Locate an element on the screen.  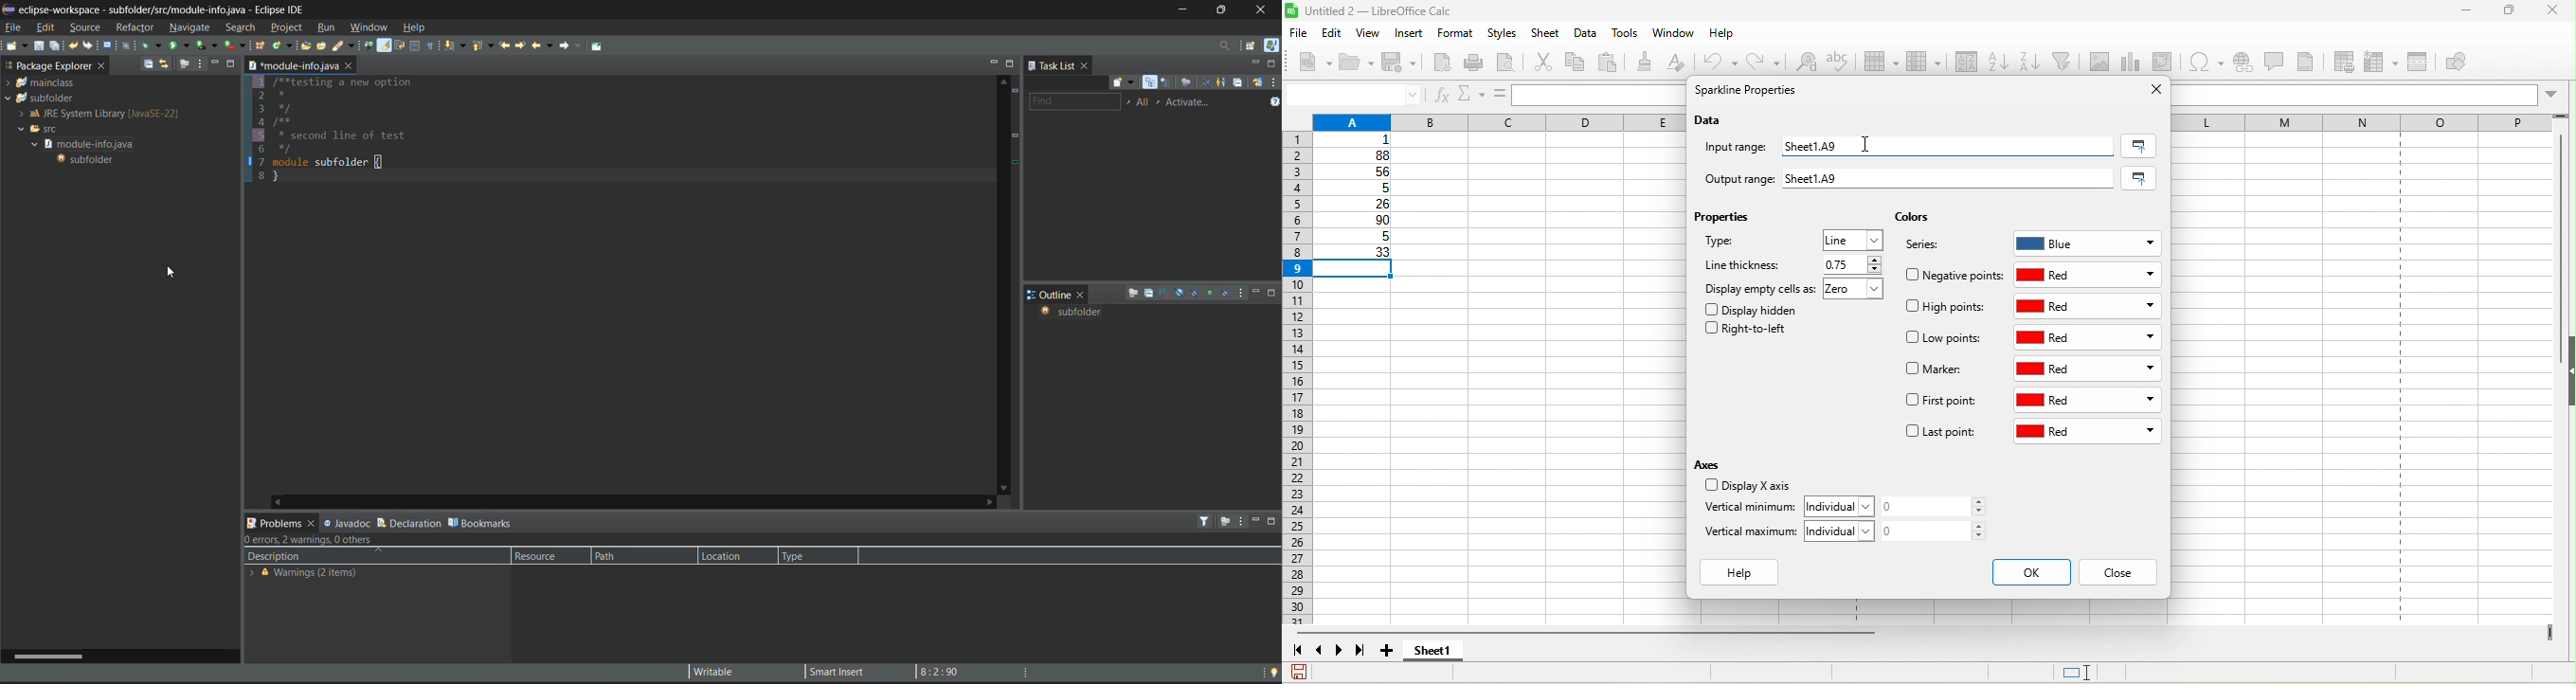
all is located at coordinates (1144, 102).